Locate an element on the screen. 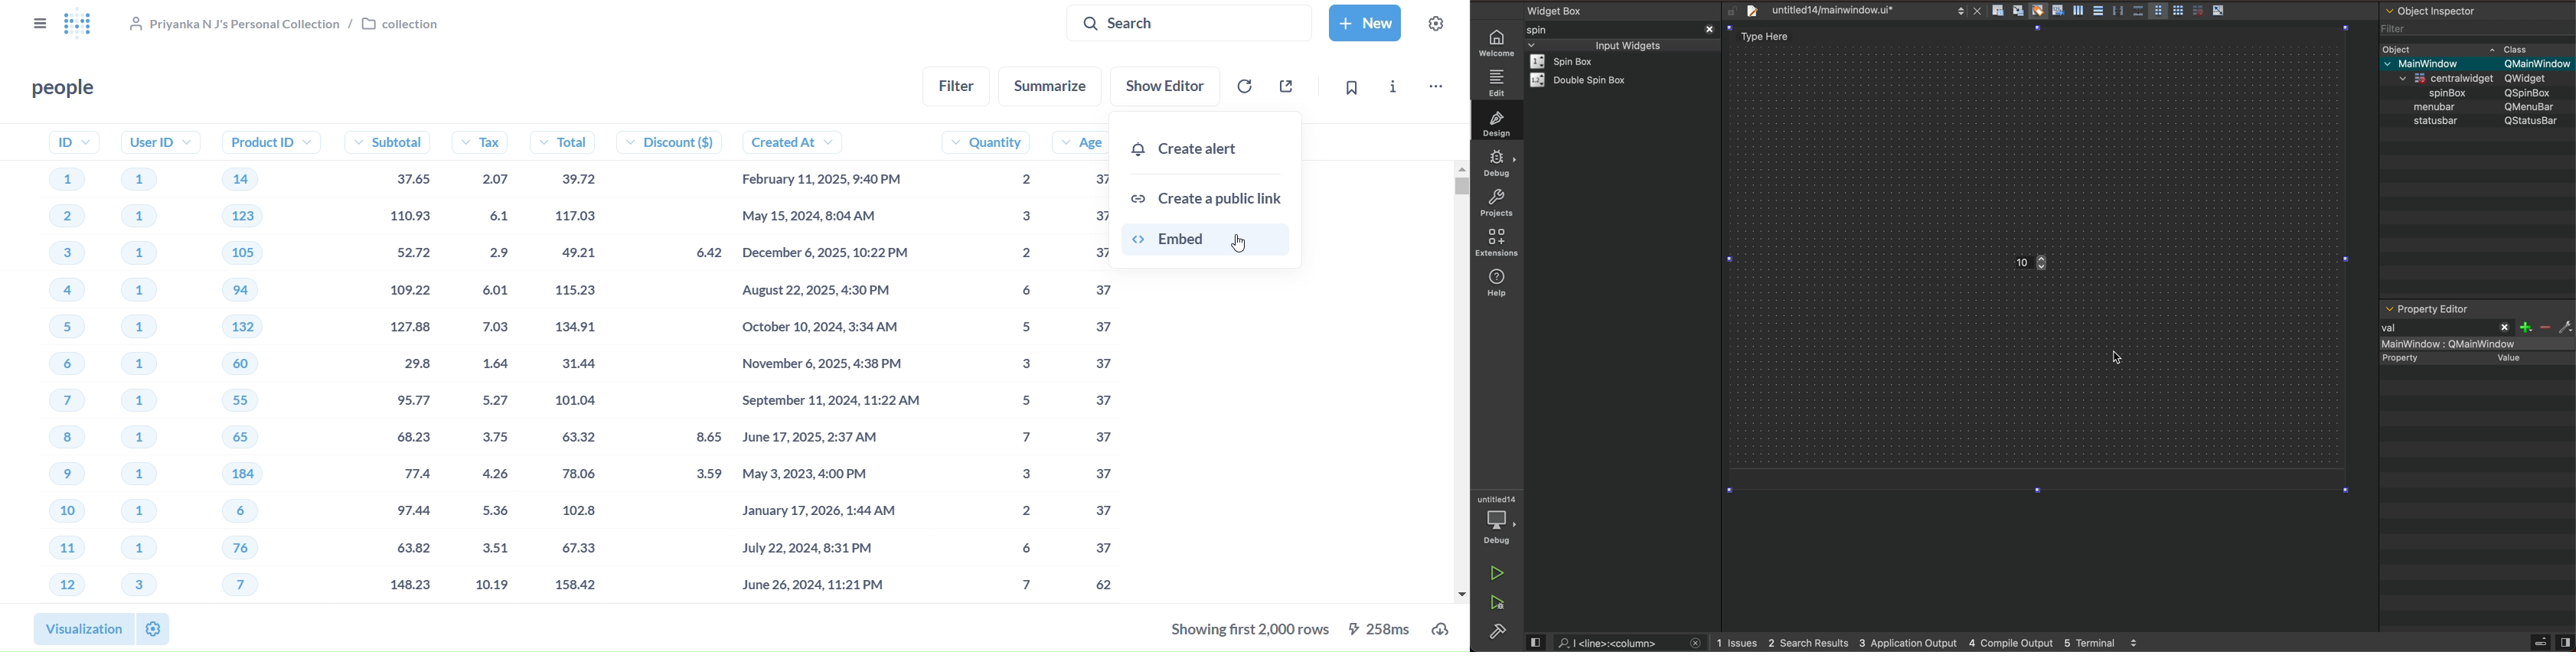  close sidebar is located at coordinates (2550, 642).